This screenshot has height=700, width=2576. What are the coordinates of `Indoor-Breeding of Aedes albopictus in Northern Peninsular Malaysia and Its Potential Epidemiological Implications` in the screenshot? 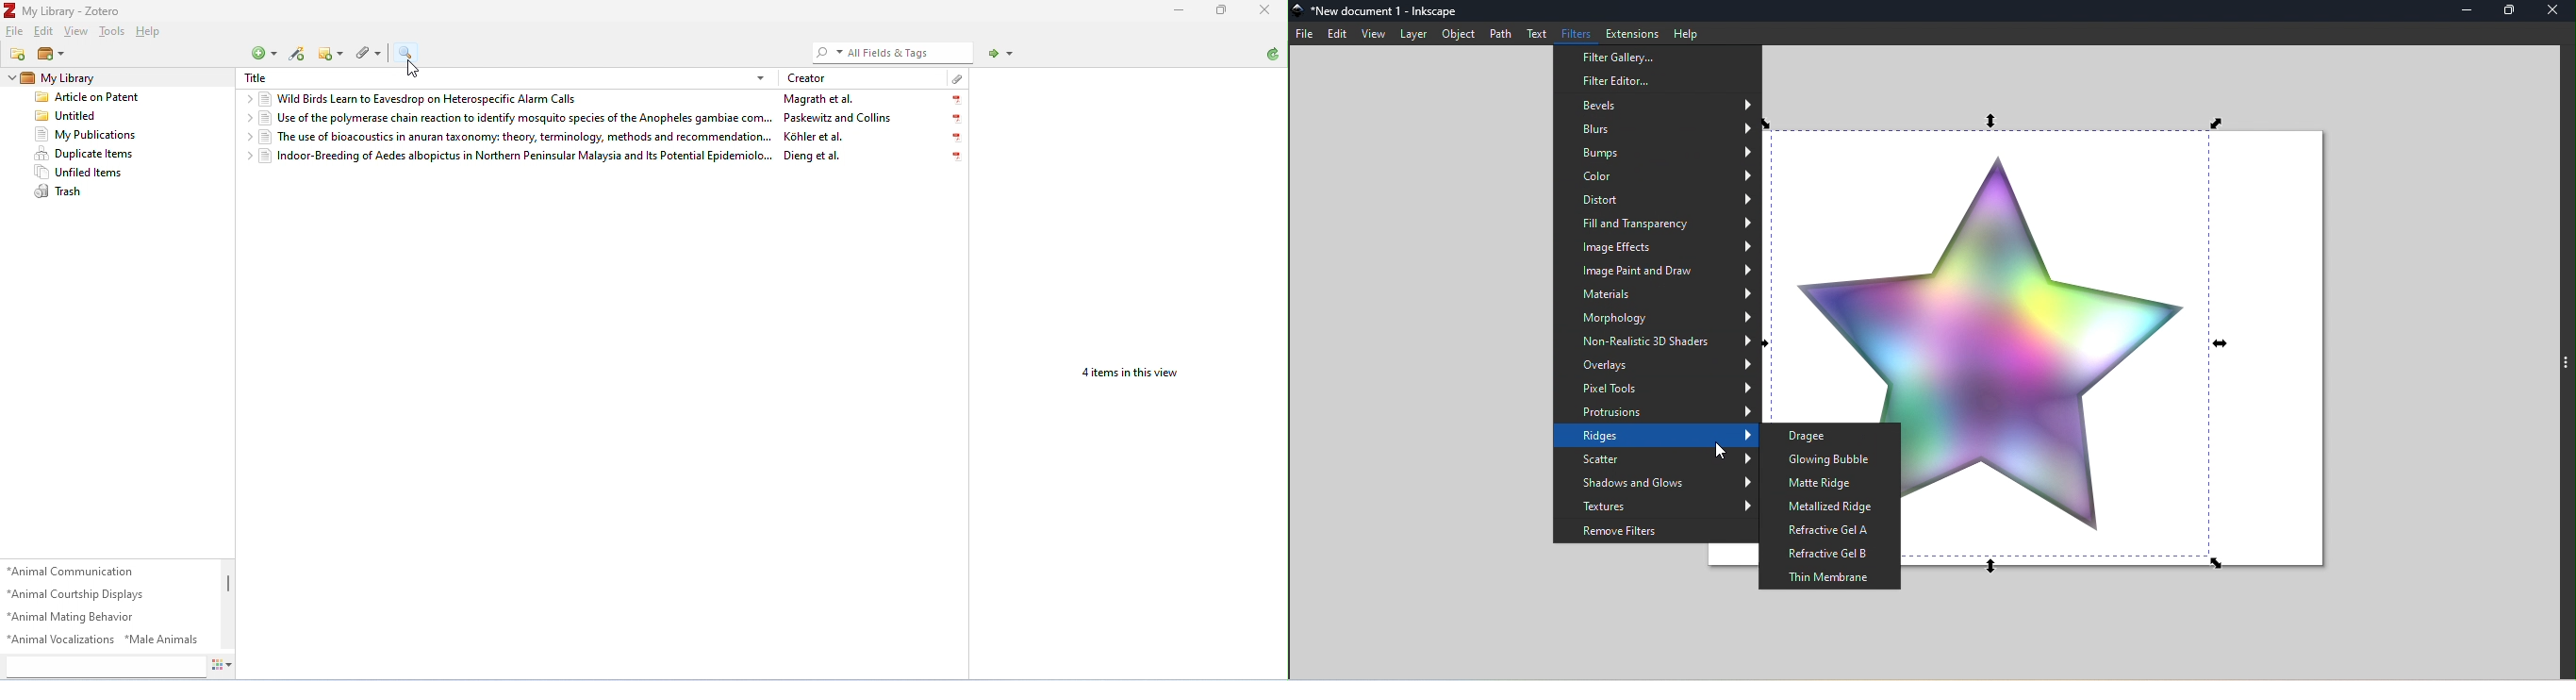 It's located at (517, 156).